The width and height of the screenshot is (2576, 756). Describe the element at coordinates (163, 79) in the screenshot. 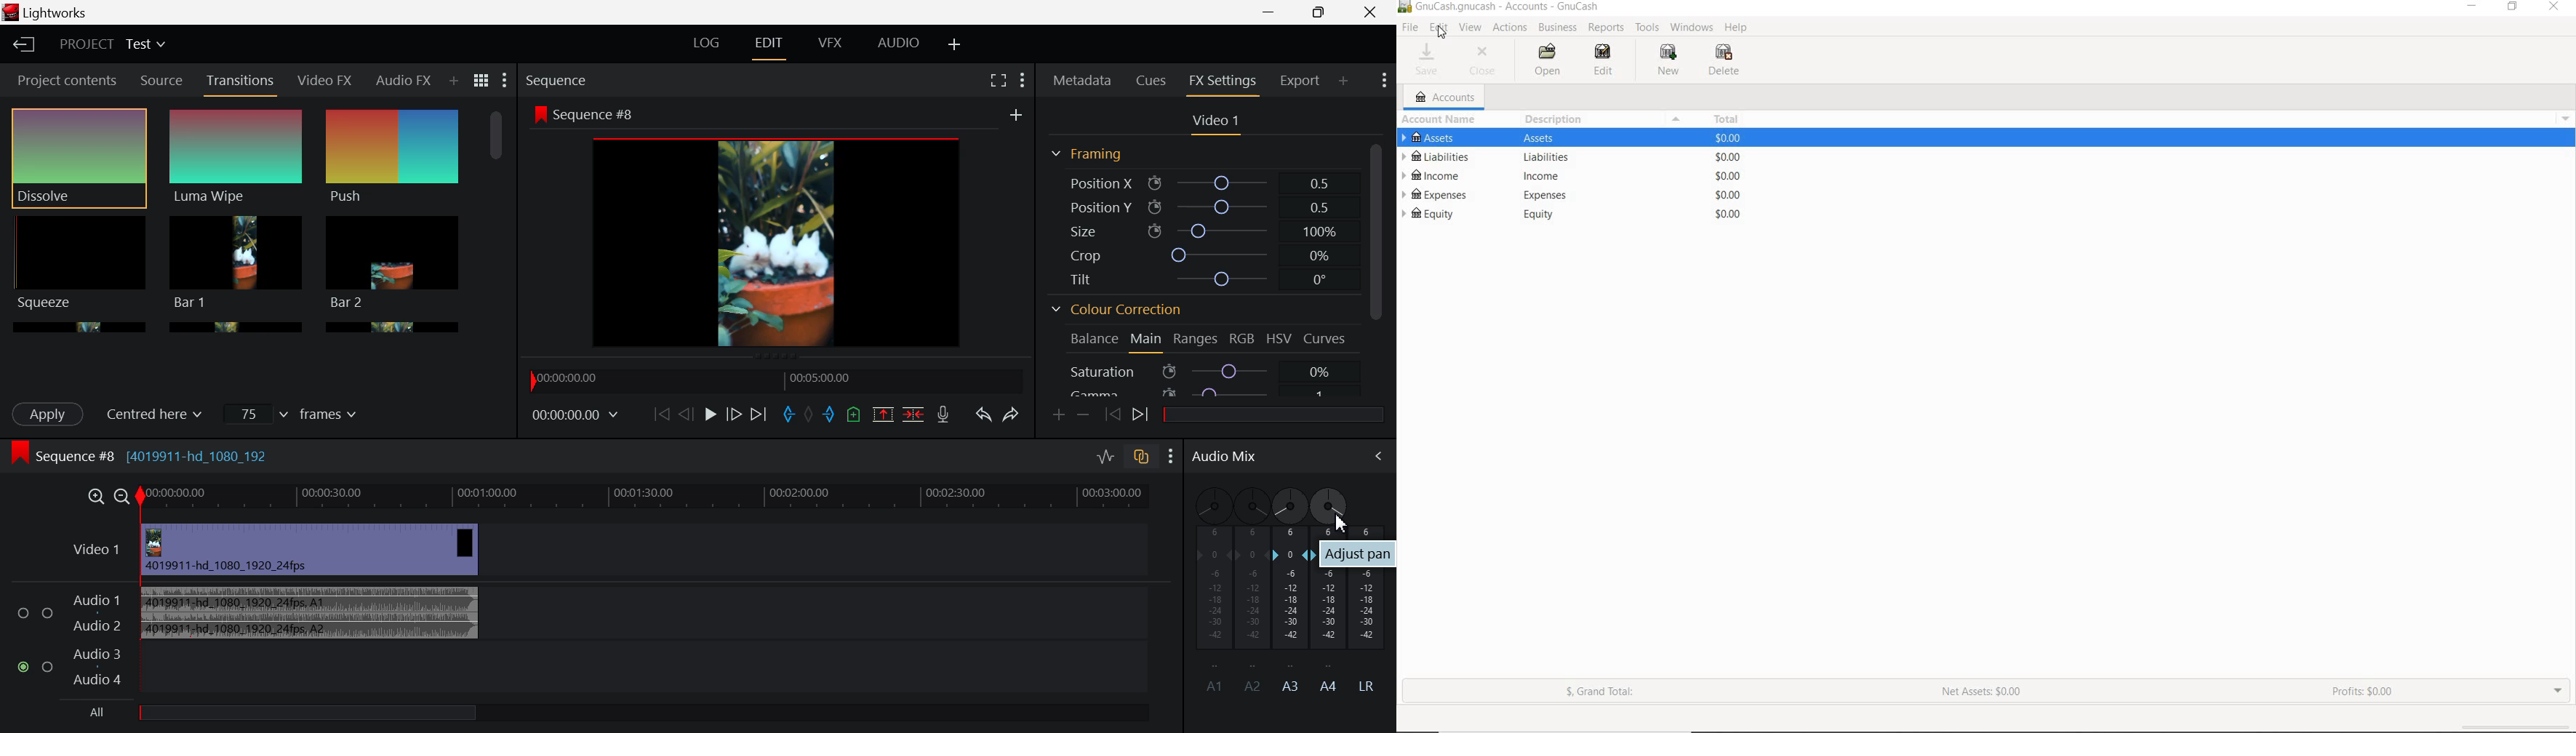

I see `Source` at that location.